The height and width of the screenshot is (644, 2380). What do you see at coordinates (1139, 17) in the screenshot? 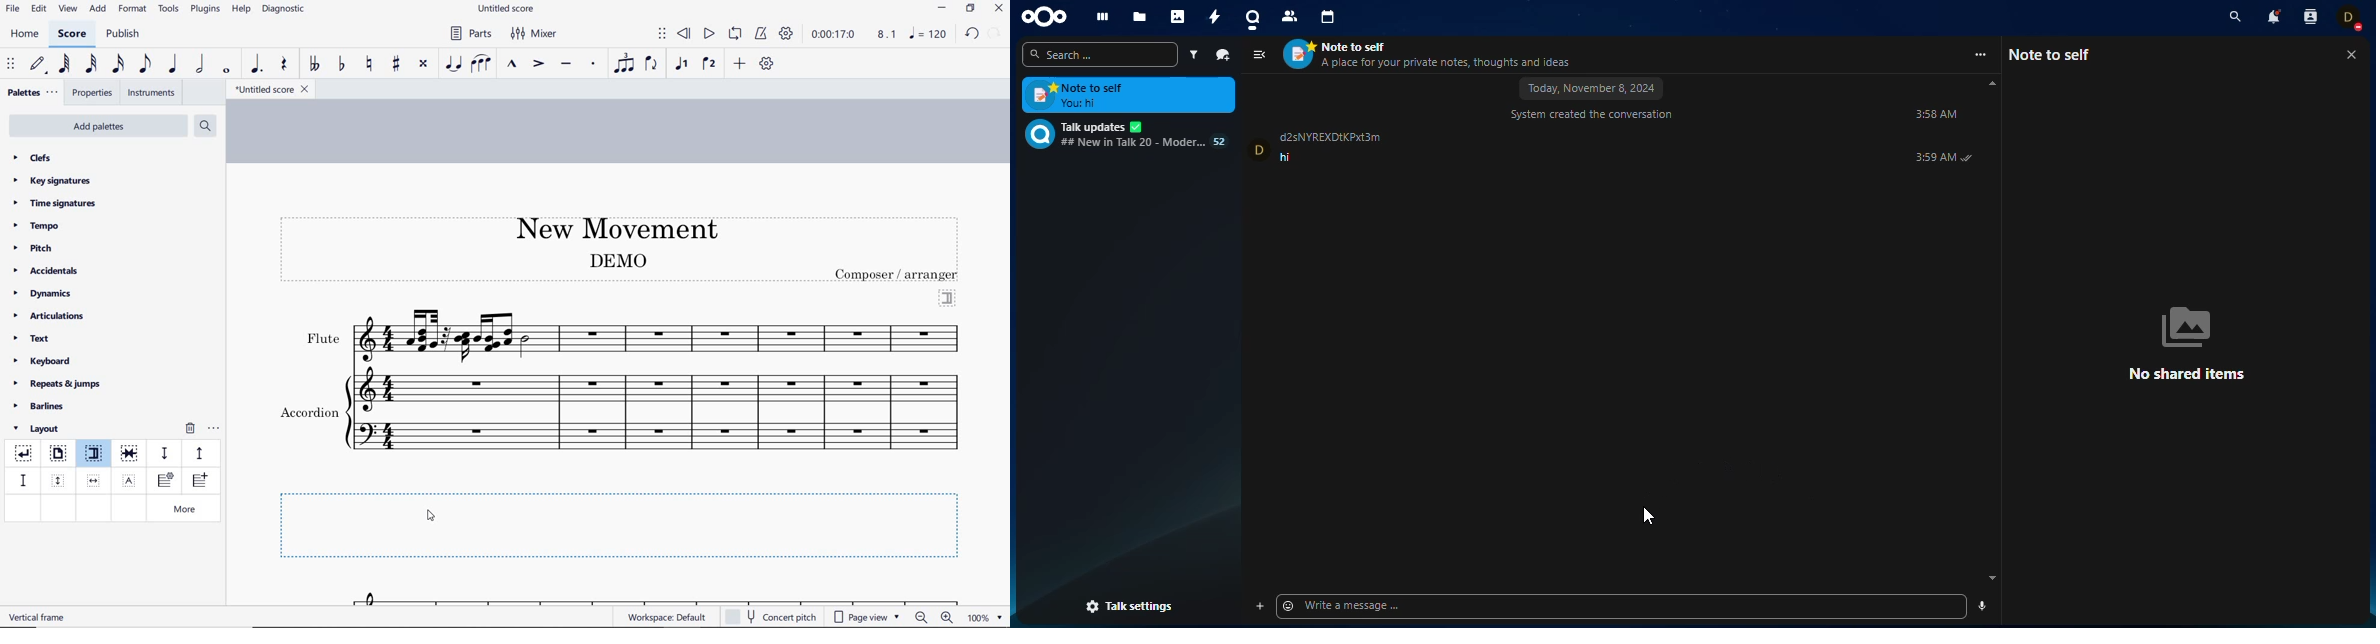
I see `files` at bounding box center [1139, 17].